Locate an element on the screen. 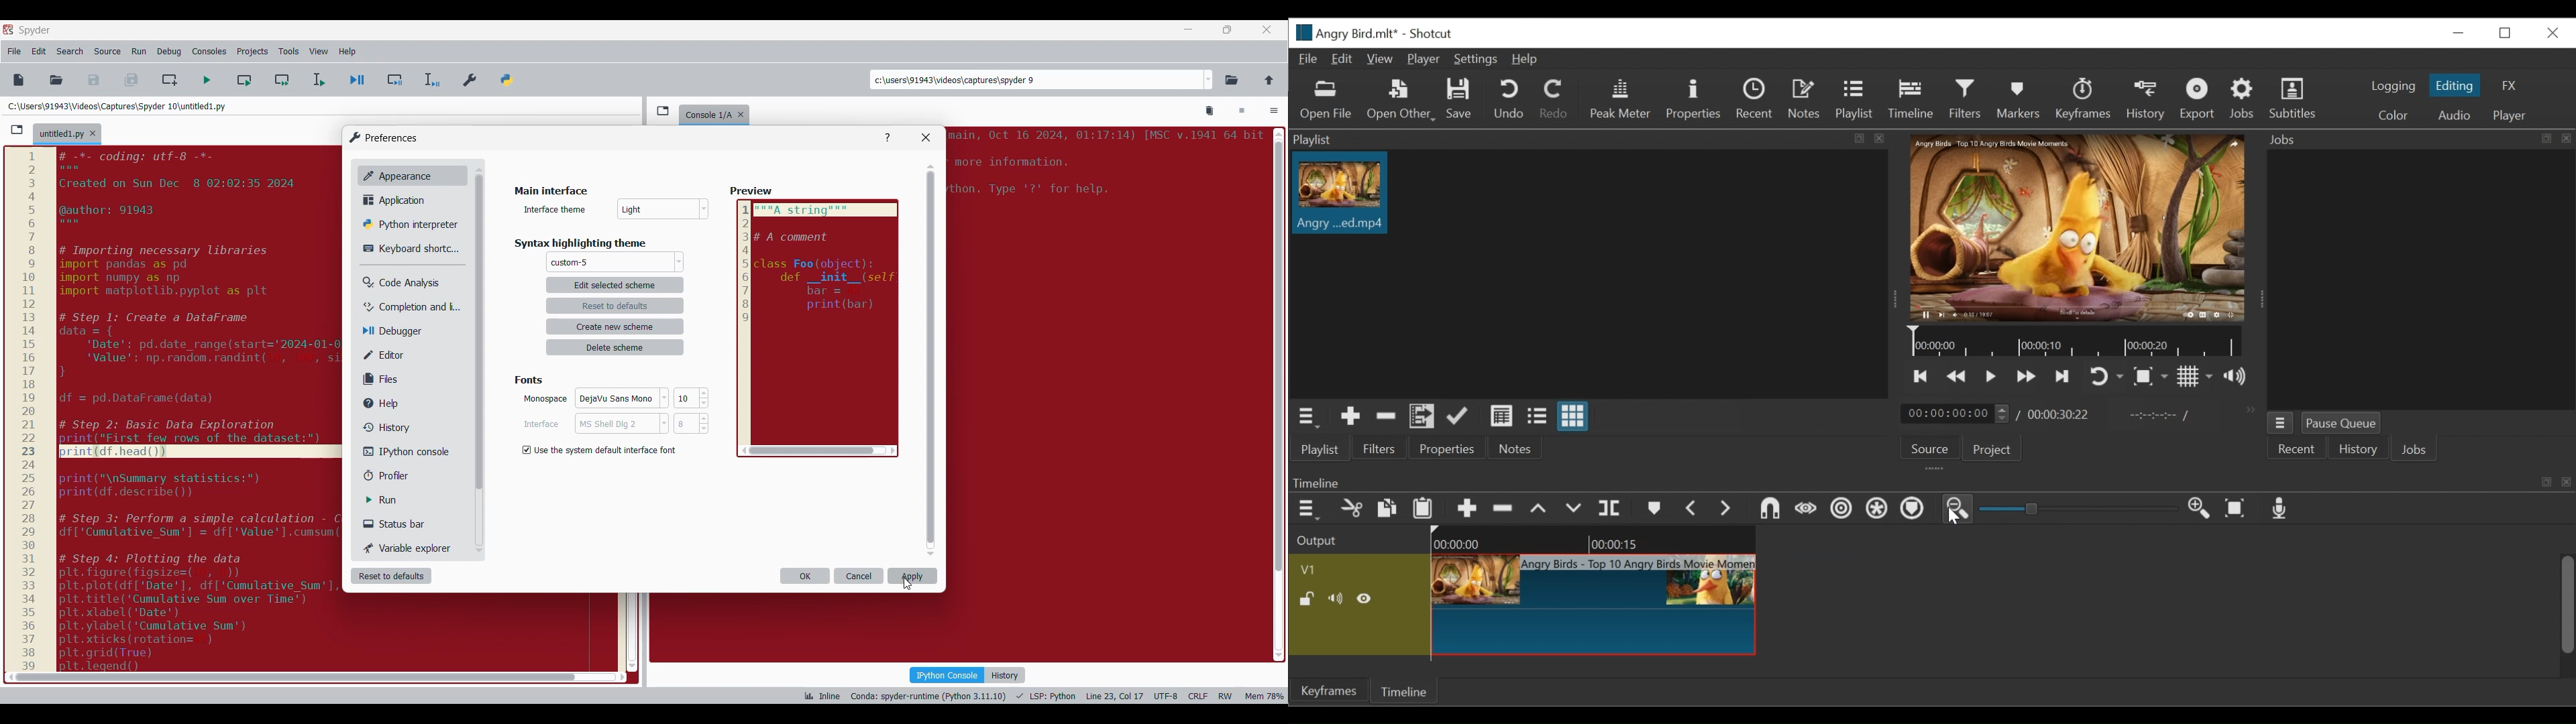 The height and width of the screenshot is (728, 2576). Pause Queue is located at coordinates (2342, 423).